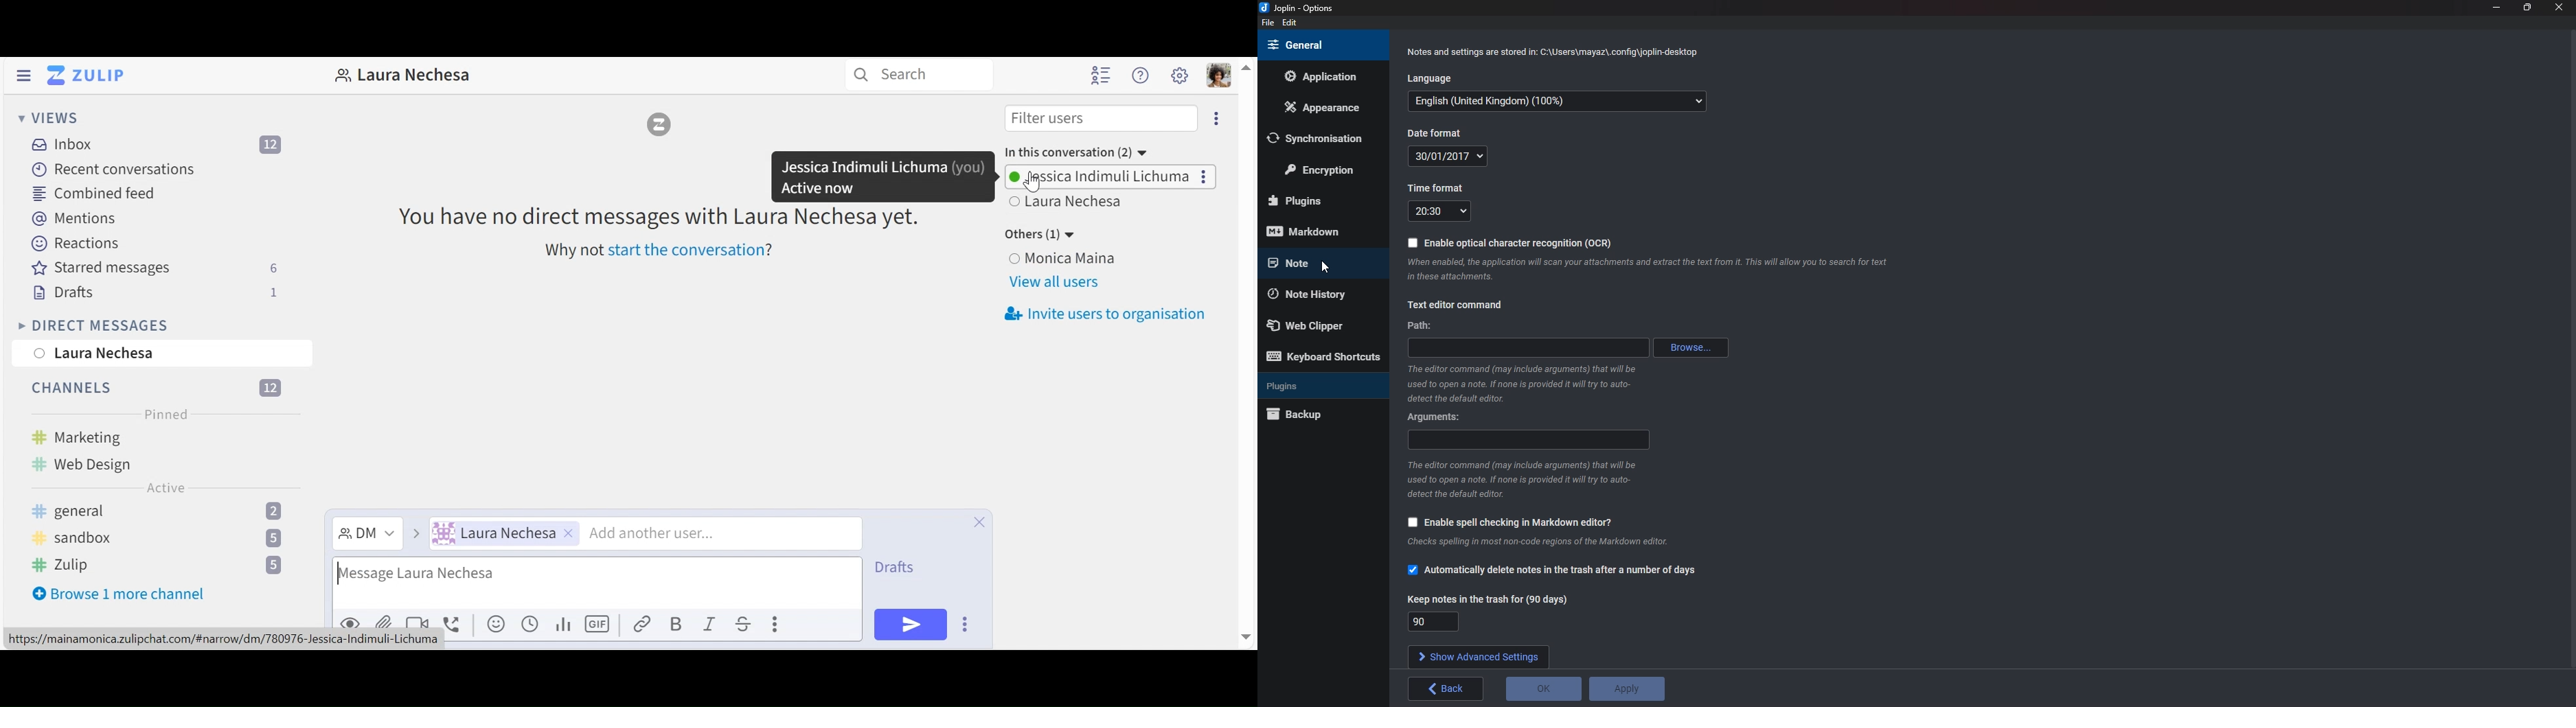 Image resolution: width=2576 pixels, height=728 pixels. I want to click on Arguments, so click(1441, 416).